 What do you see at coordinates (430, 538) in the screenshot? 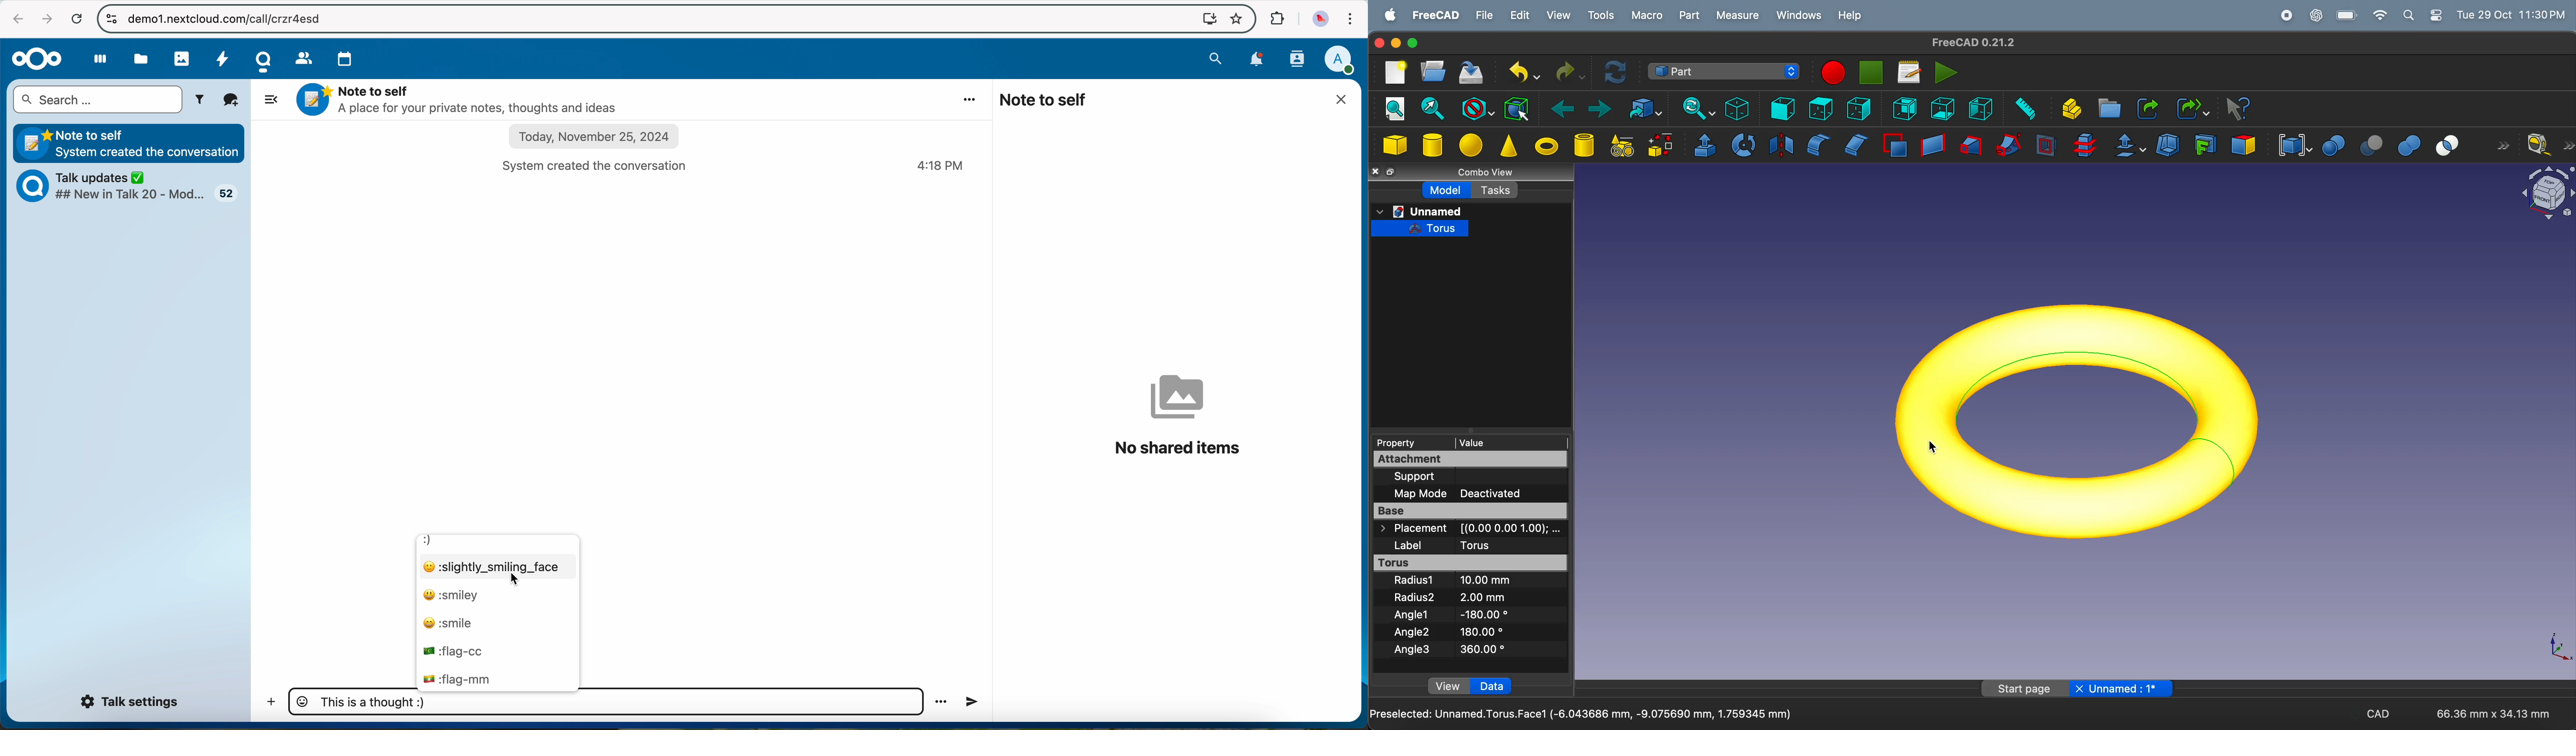
I see `:)` at bounding box center [430, 538].